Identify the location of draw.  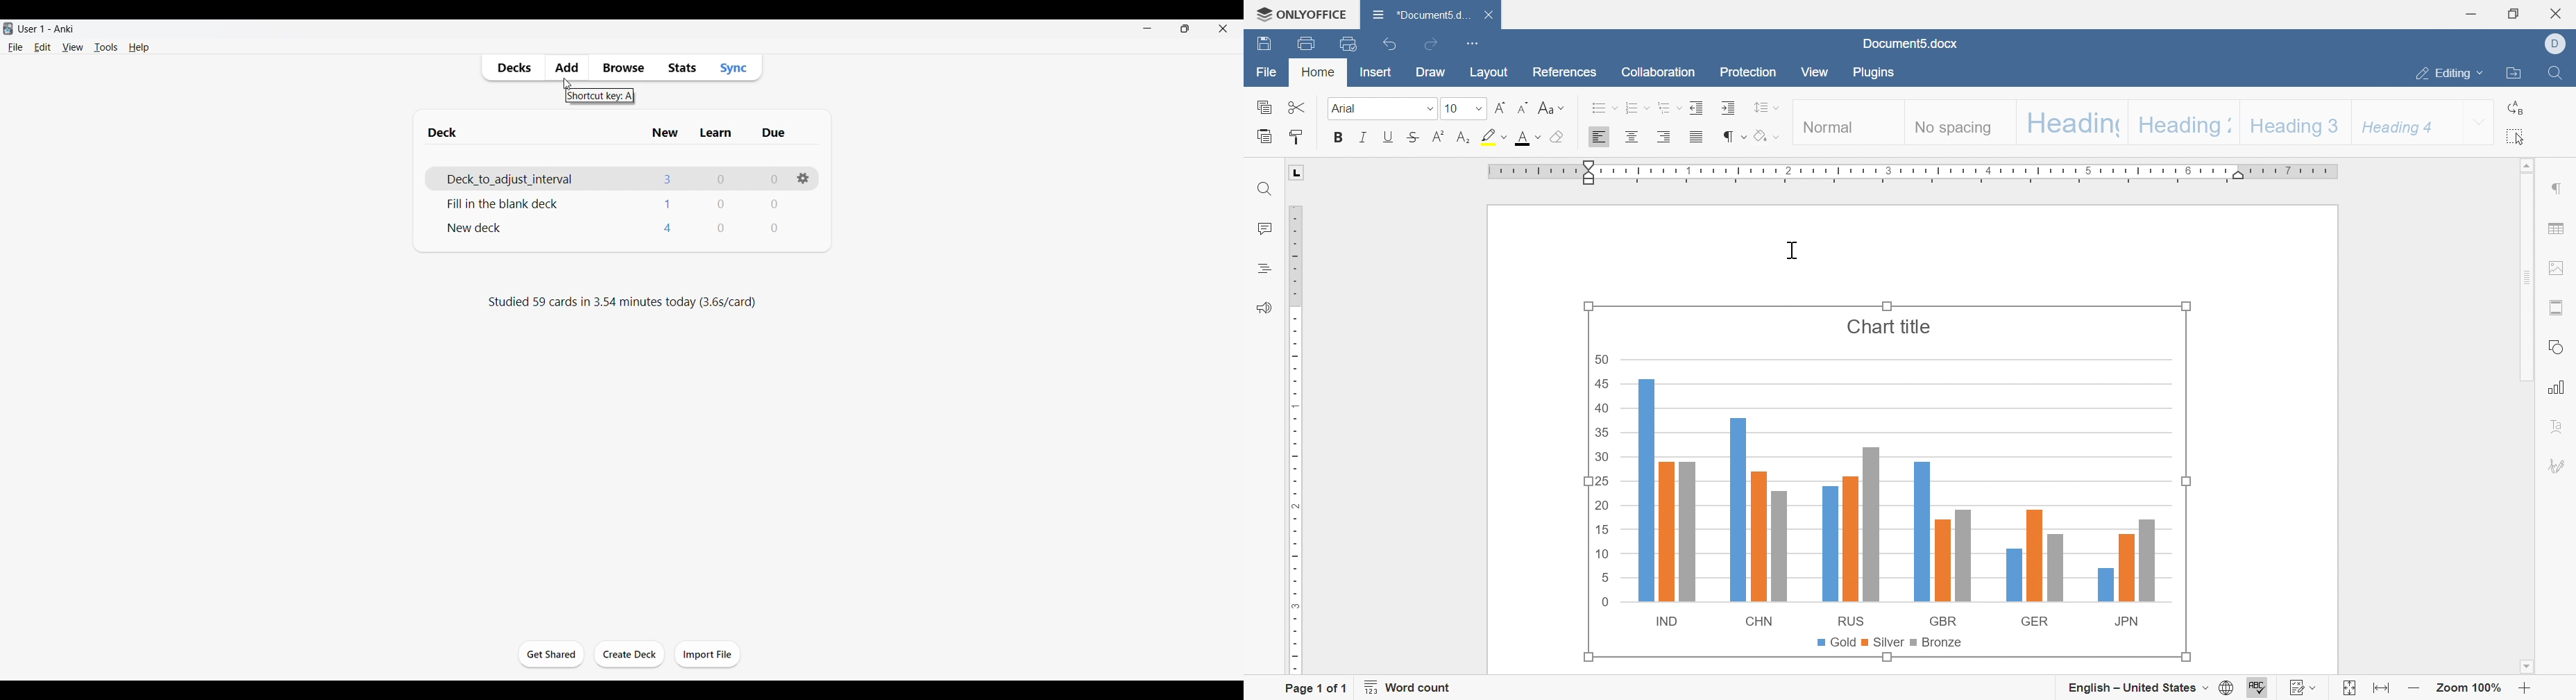
(1429, 72).